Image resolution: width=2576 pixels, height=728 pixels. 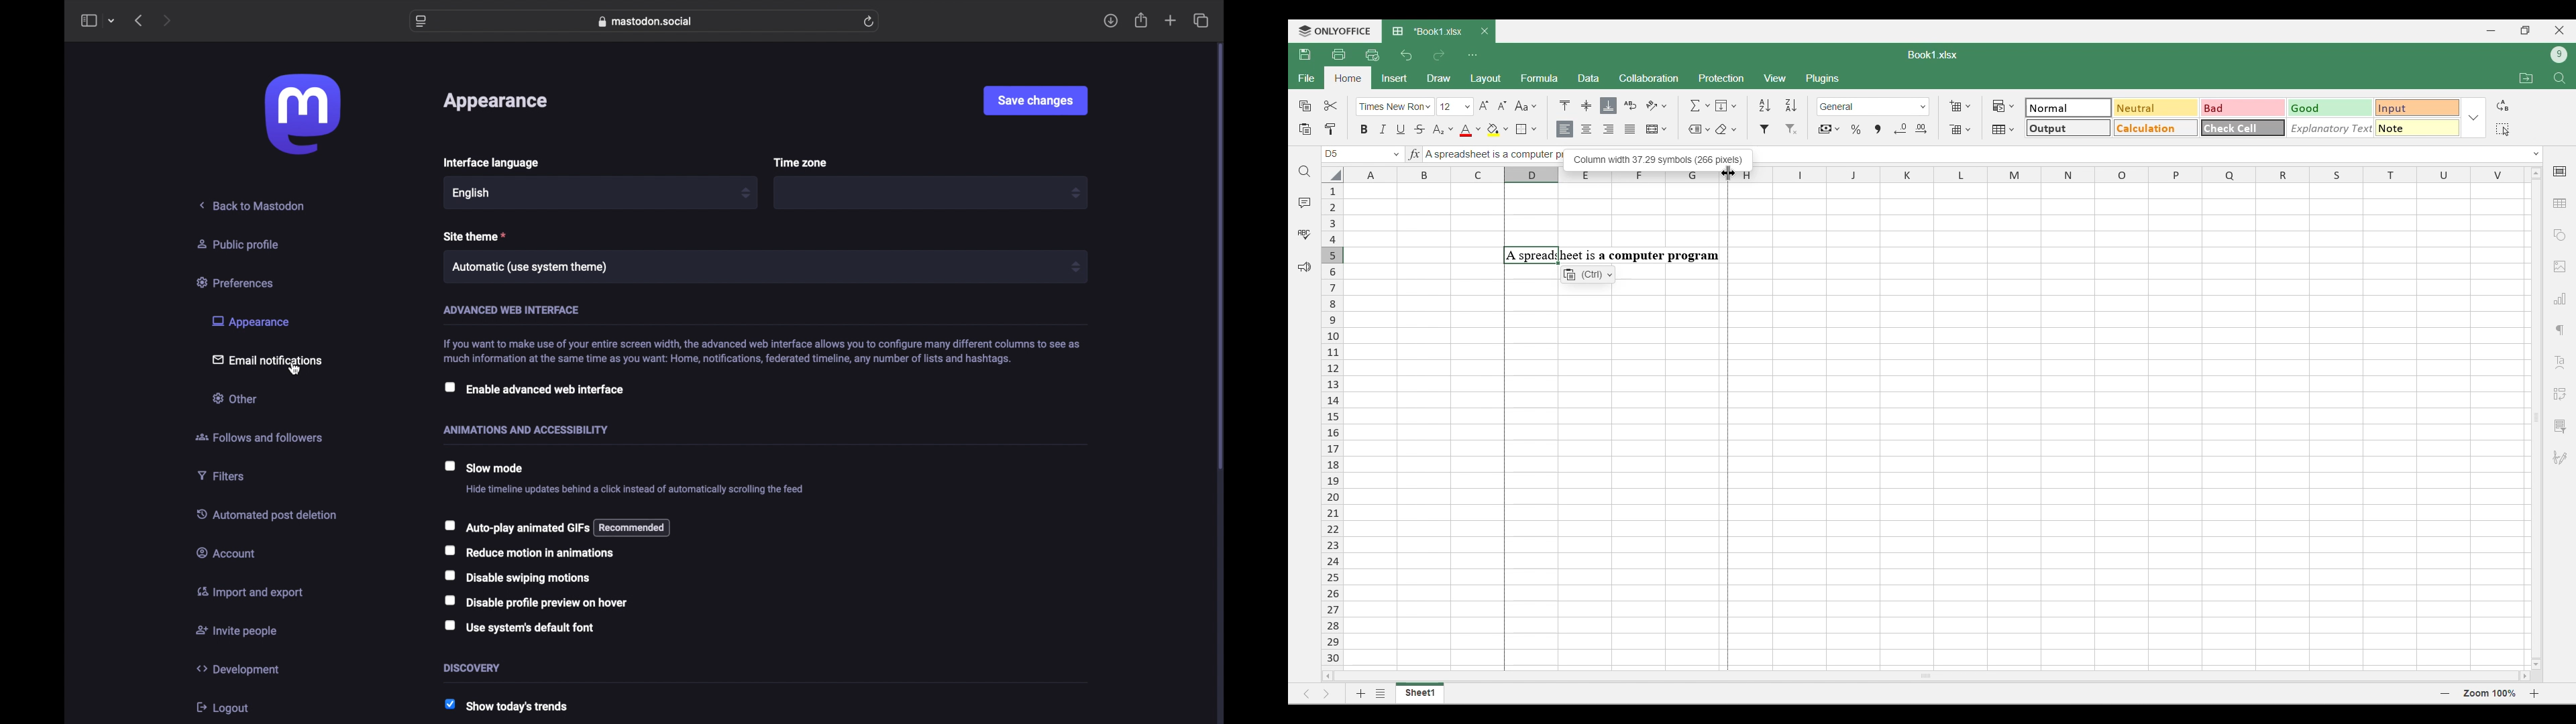 I want to click on Undo, so click(x=1406, y=55).